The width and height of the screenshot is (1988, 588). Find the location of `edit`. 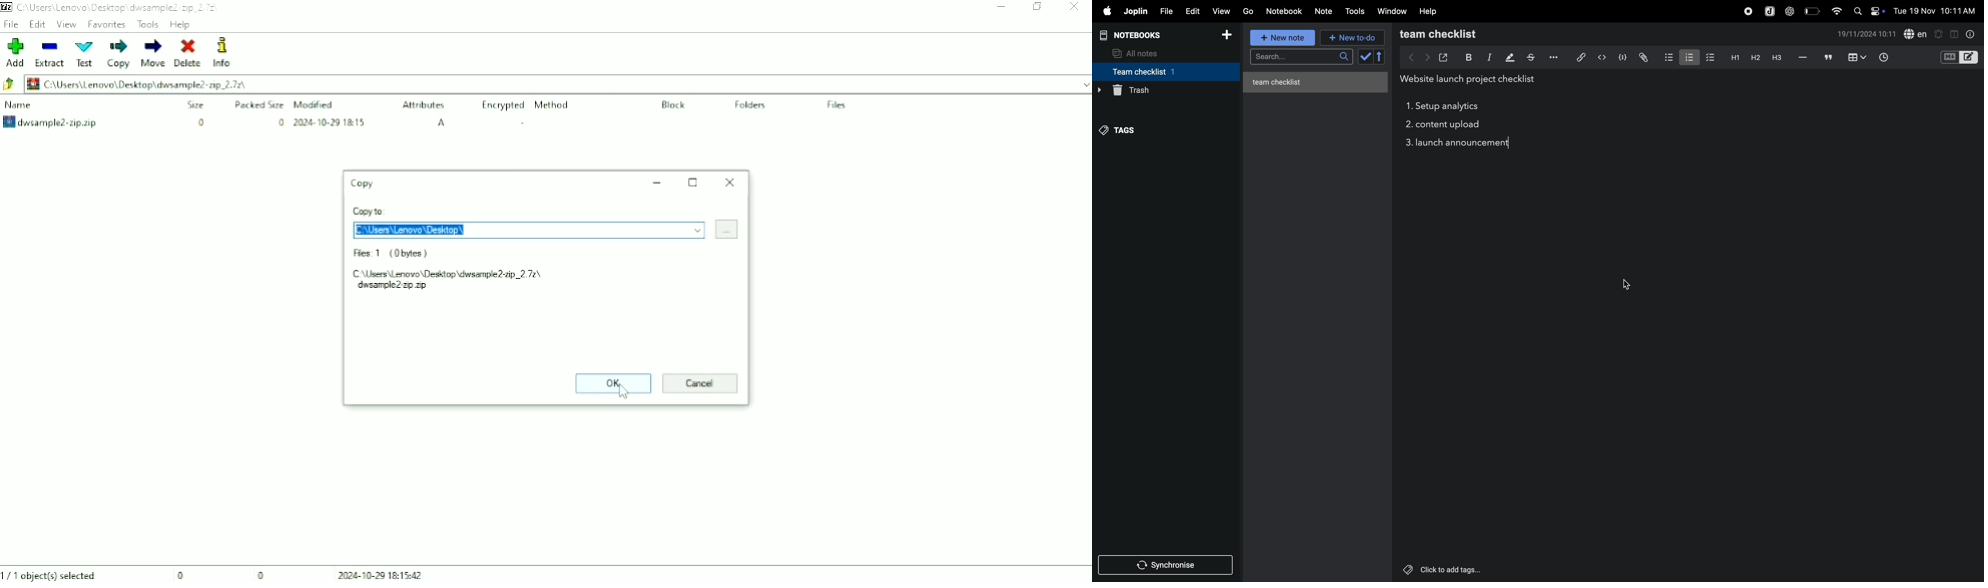

edit is located at coordinates (1192, 10).